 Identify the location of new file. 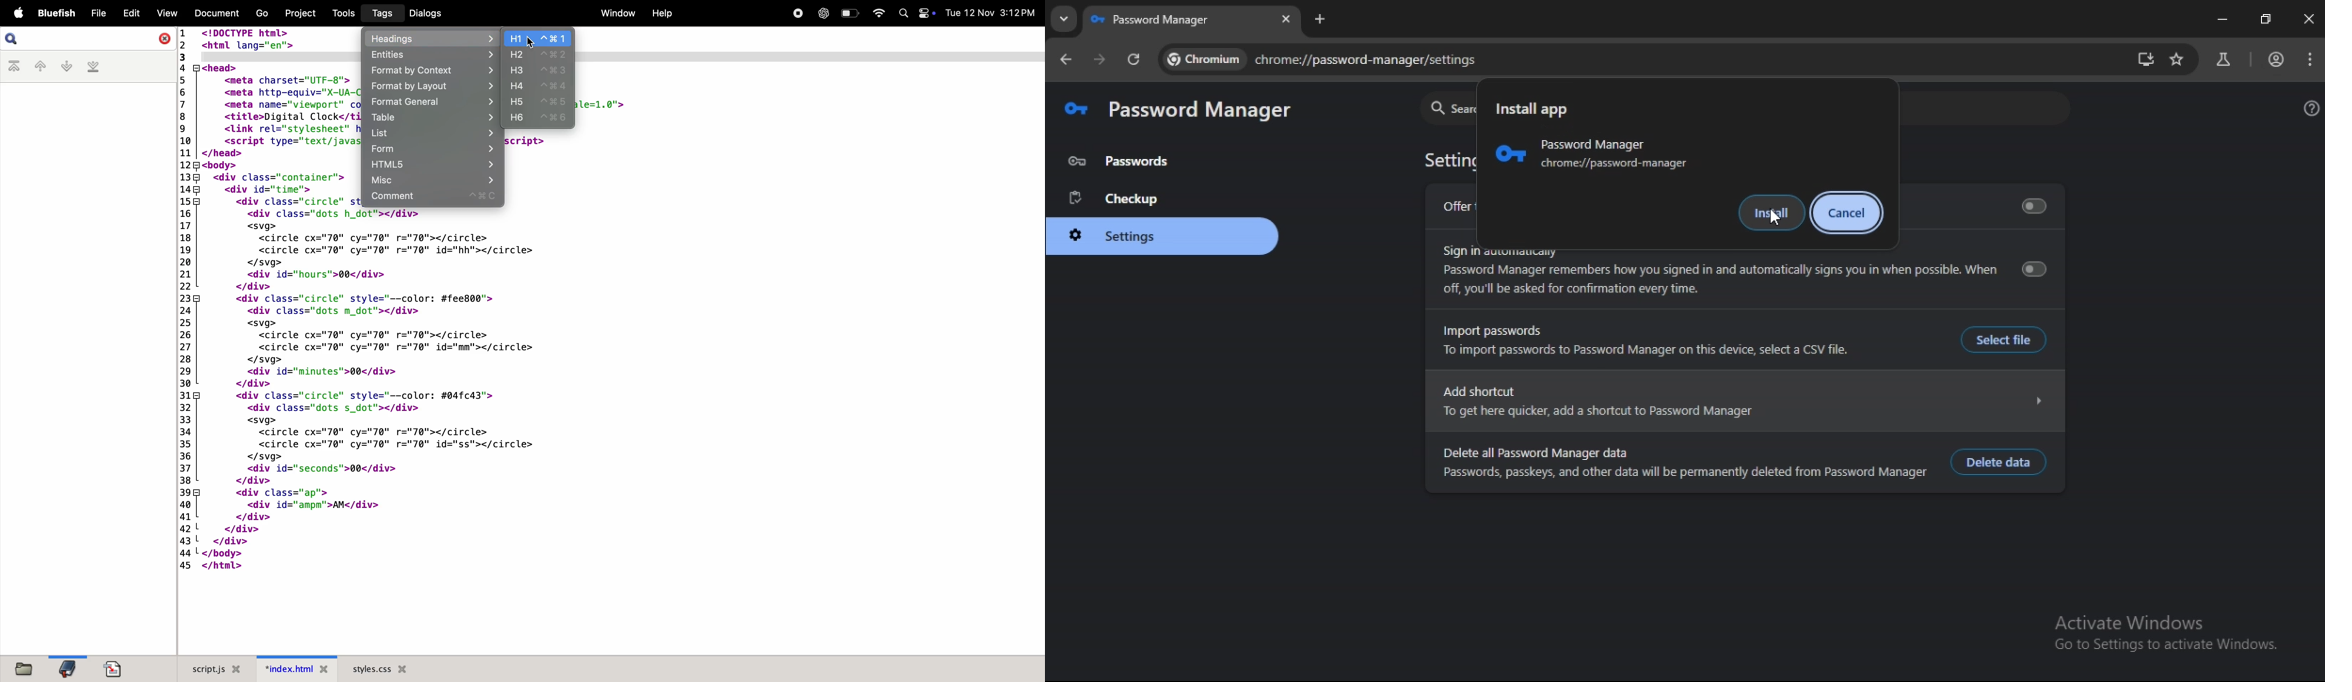
(20, 667).